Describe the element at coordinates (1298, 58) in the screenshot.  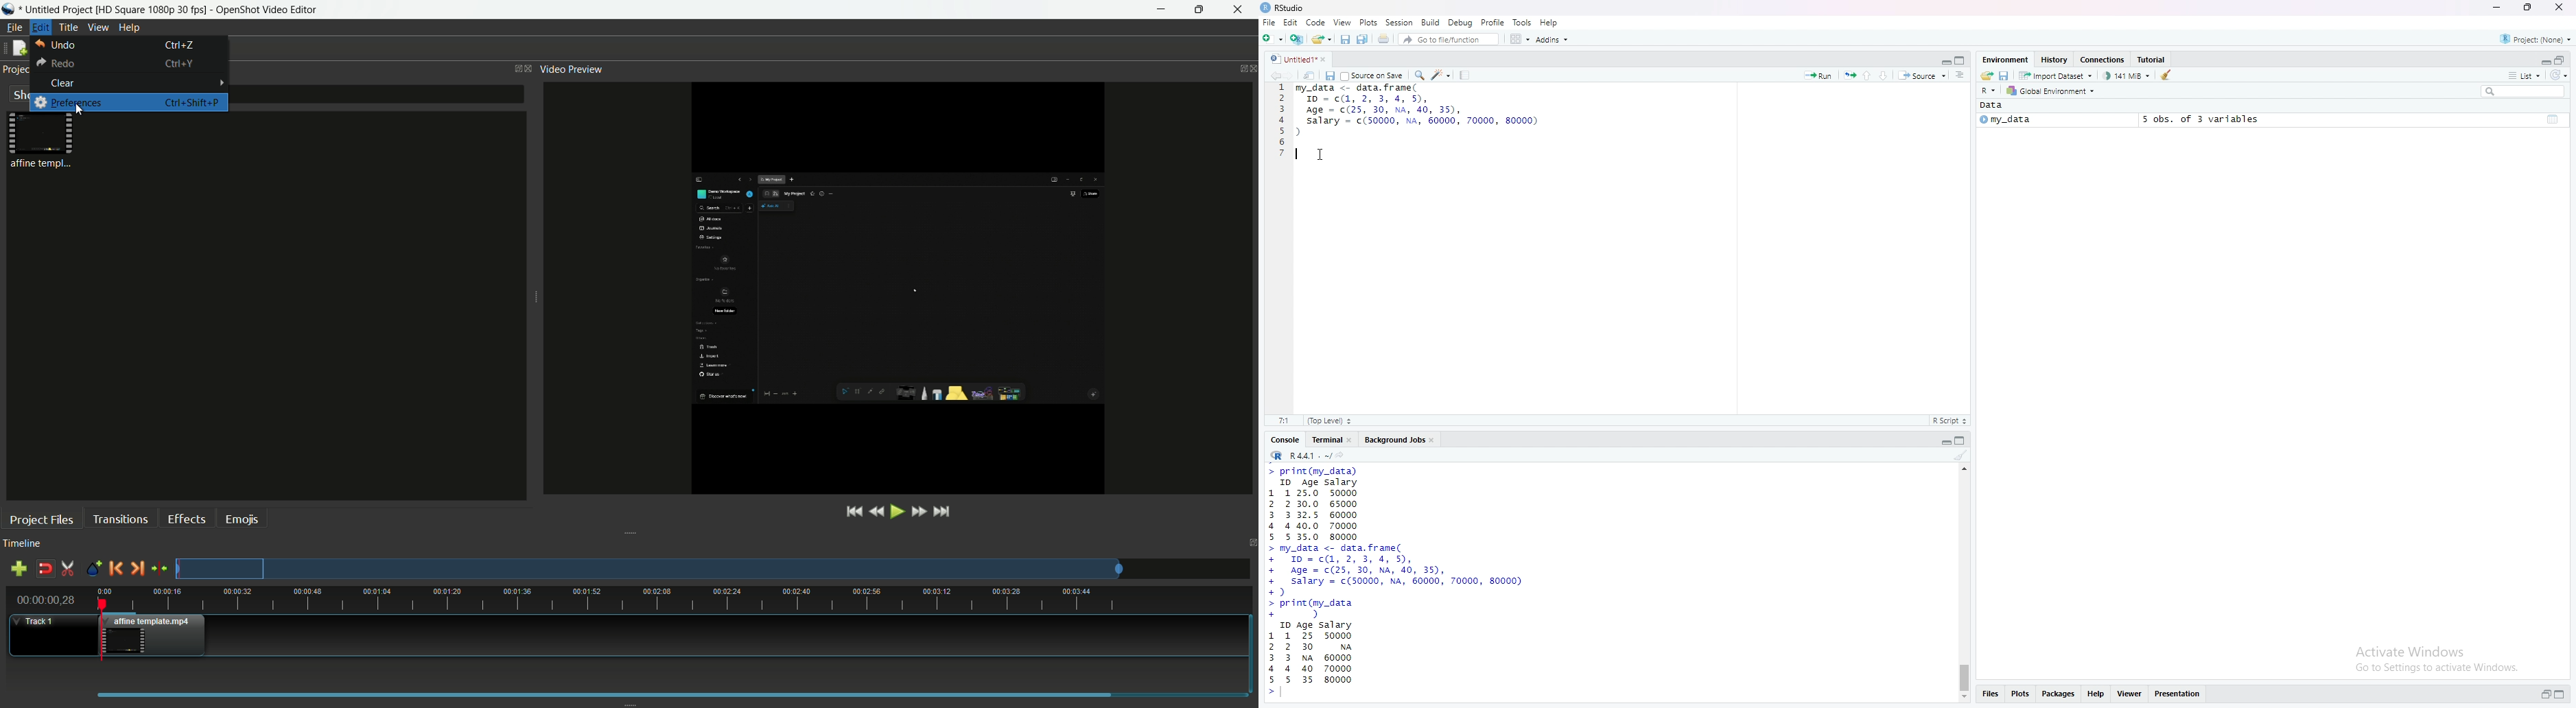
I see `untitled1` at that location.